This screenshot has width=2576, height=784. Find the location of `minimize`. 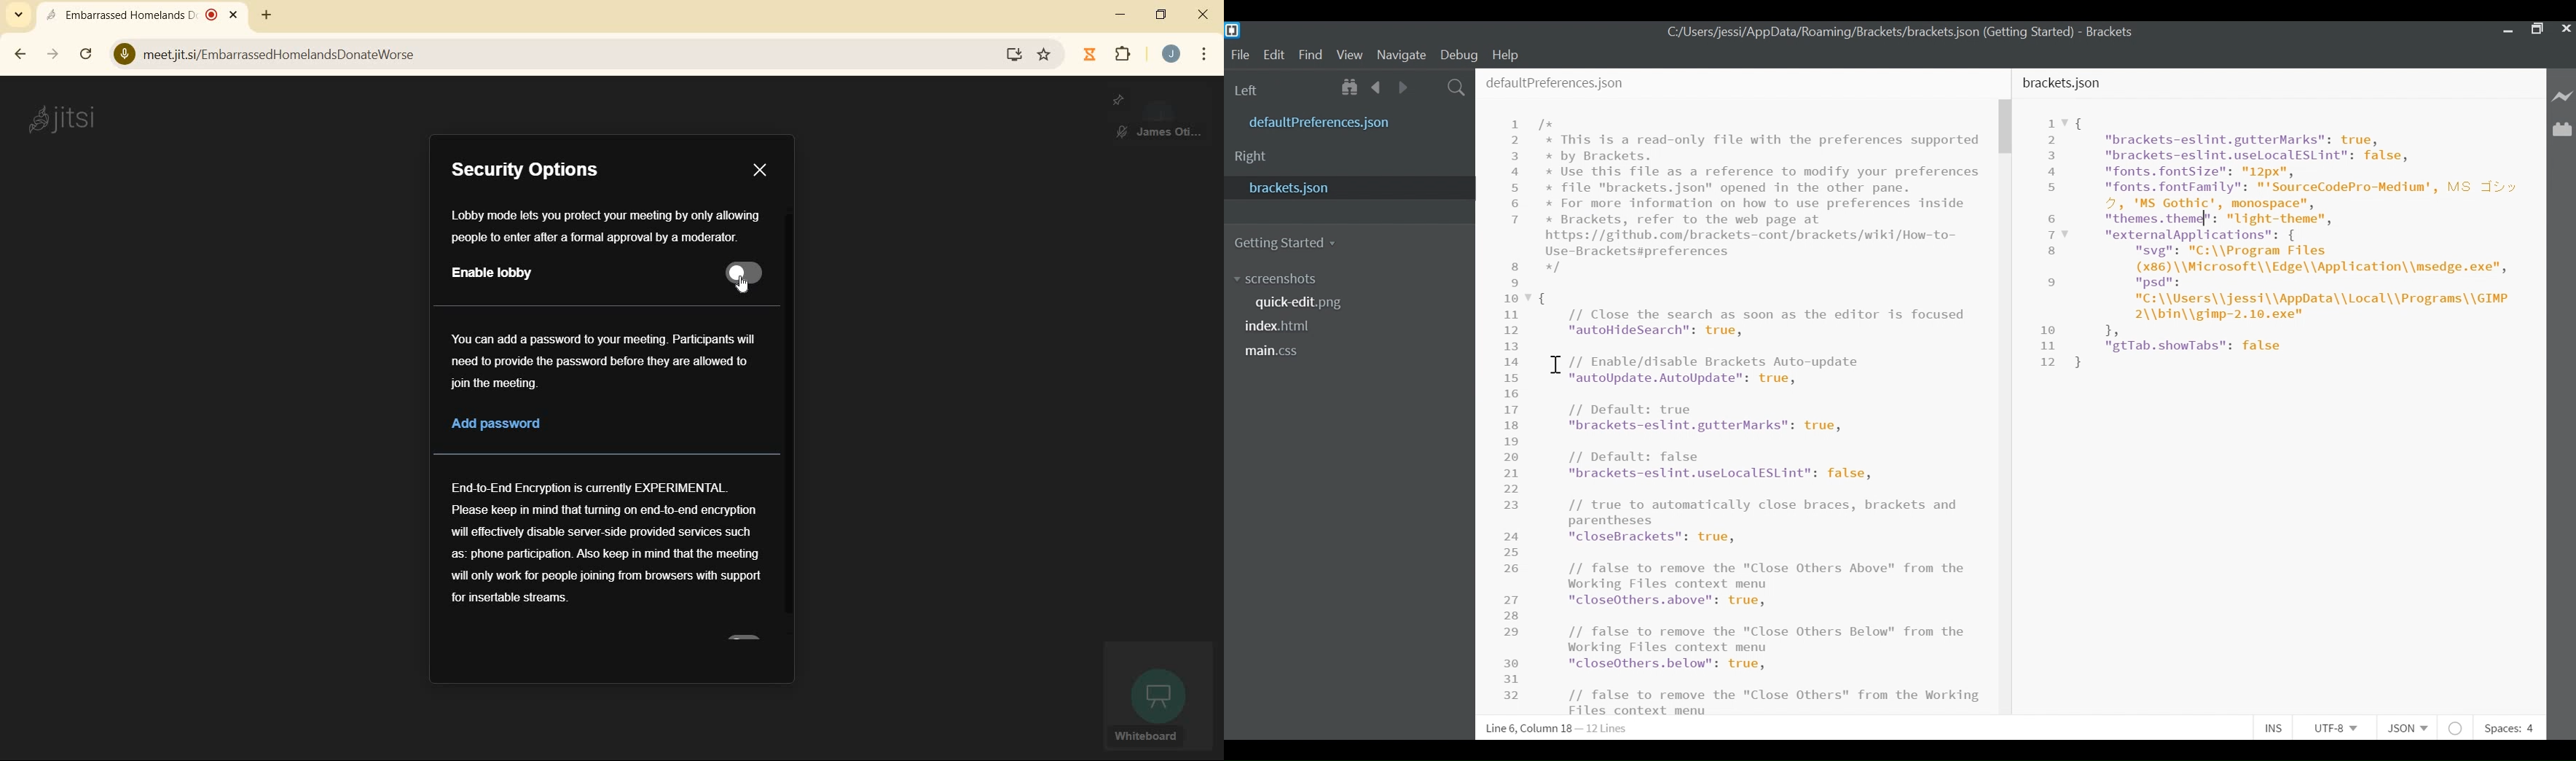

minimize is located at coordinates (1118, 15).